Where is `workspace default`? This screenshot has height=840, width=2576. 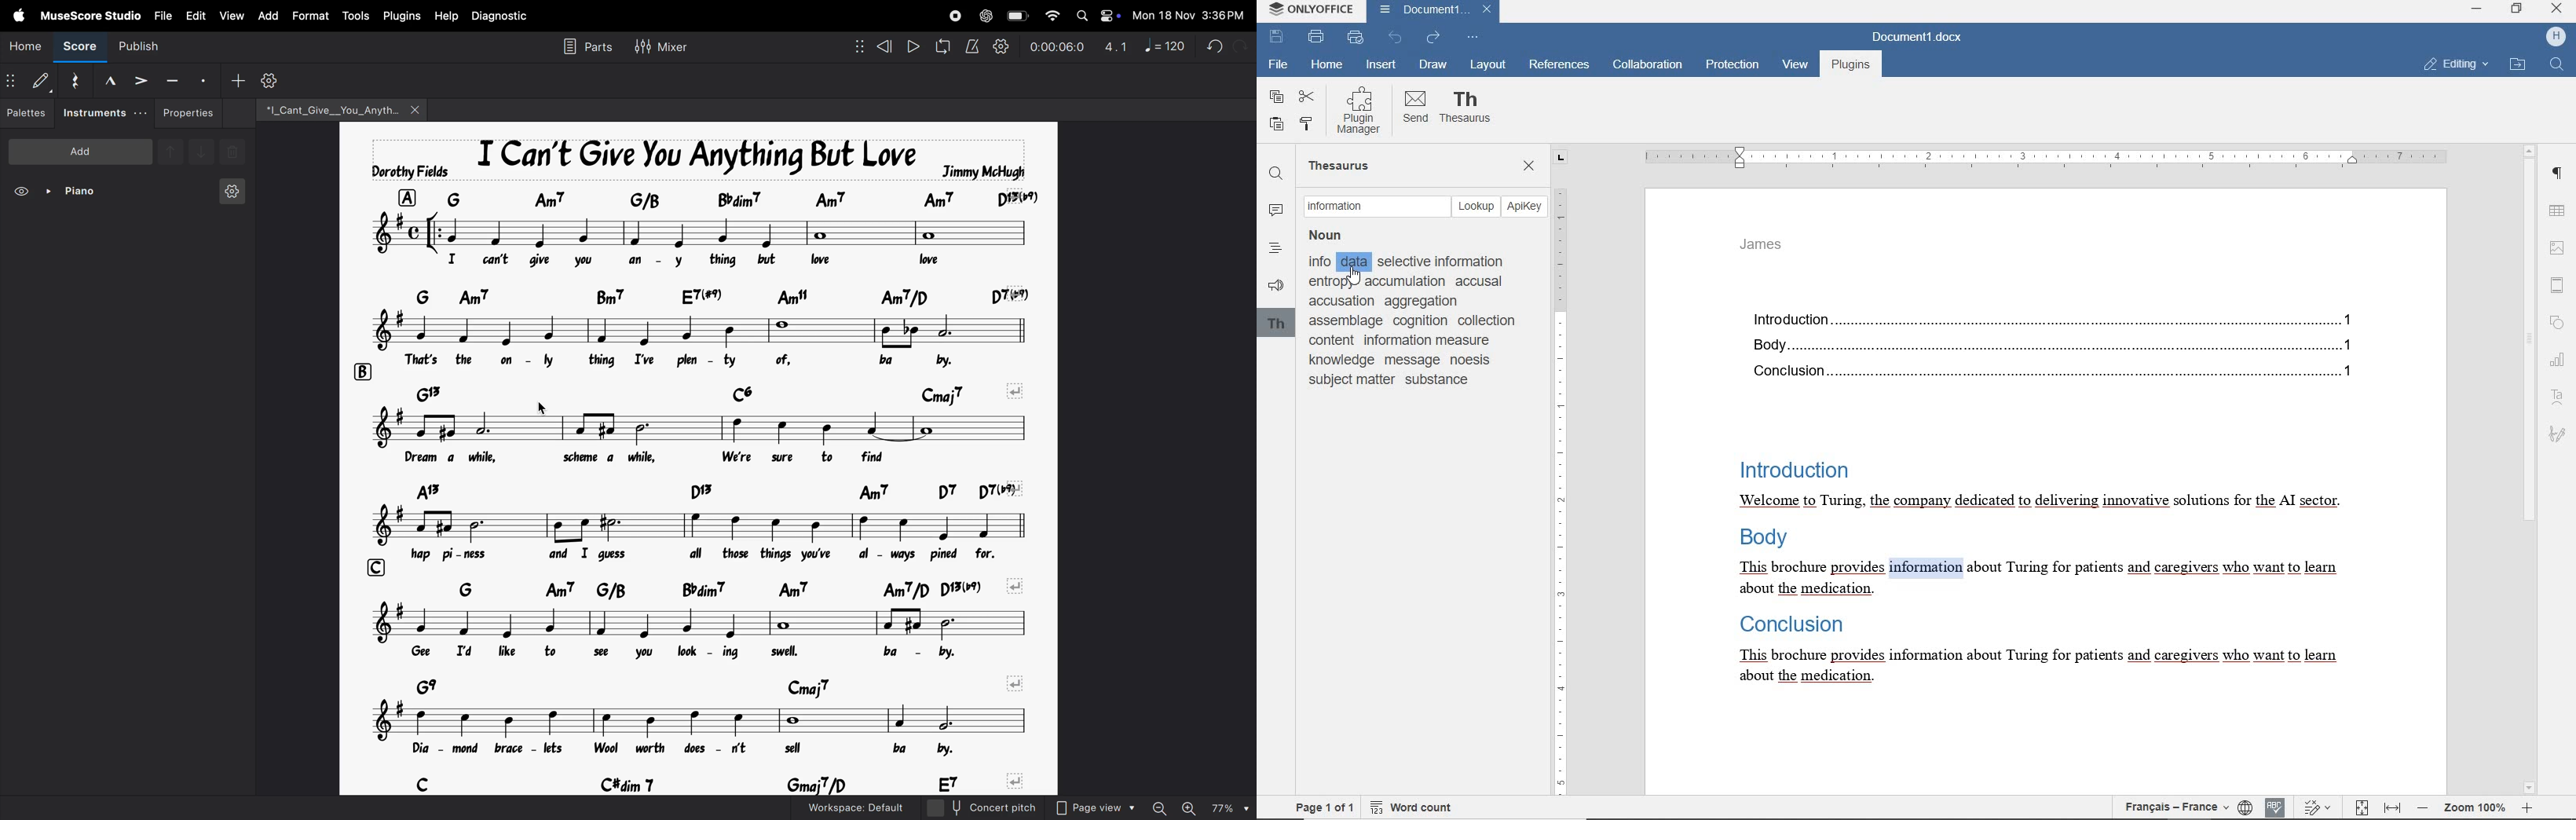 workspace default is located at coordinates (856, 807).